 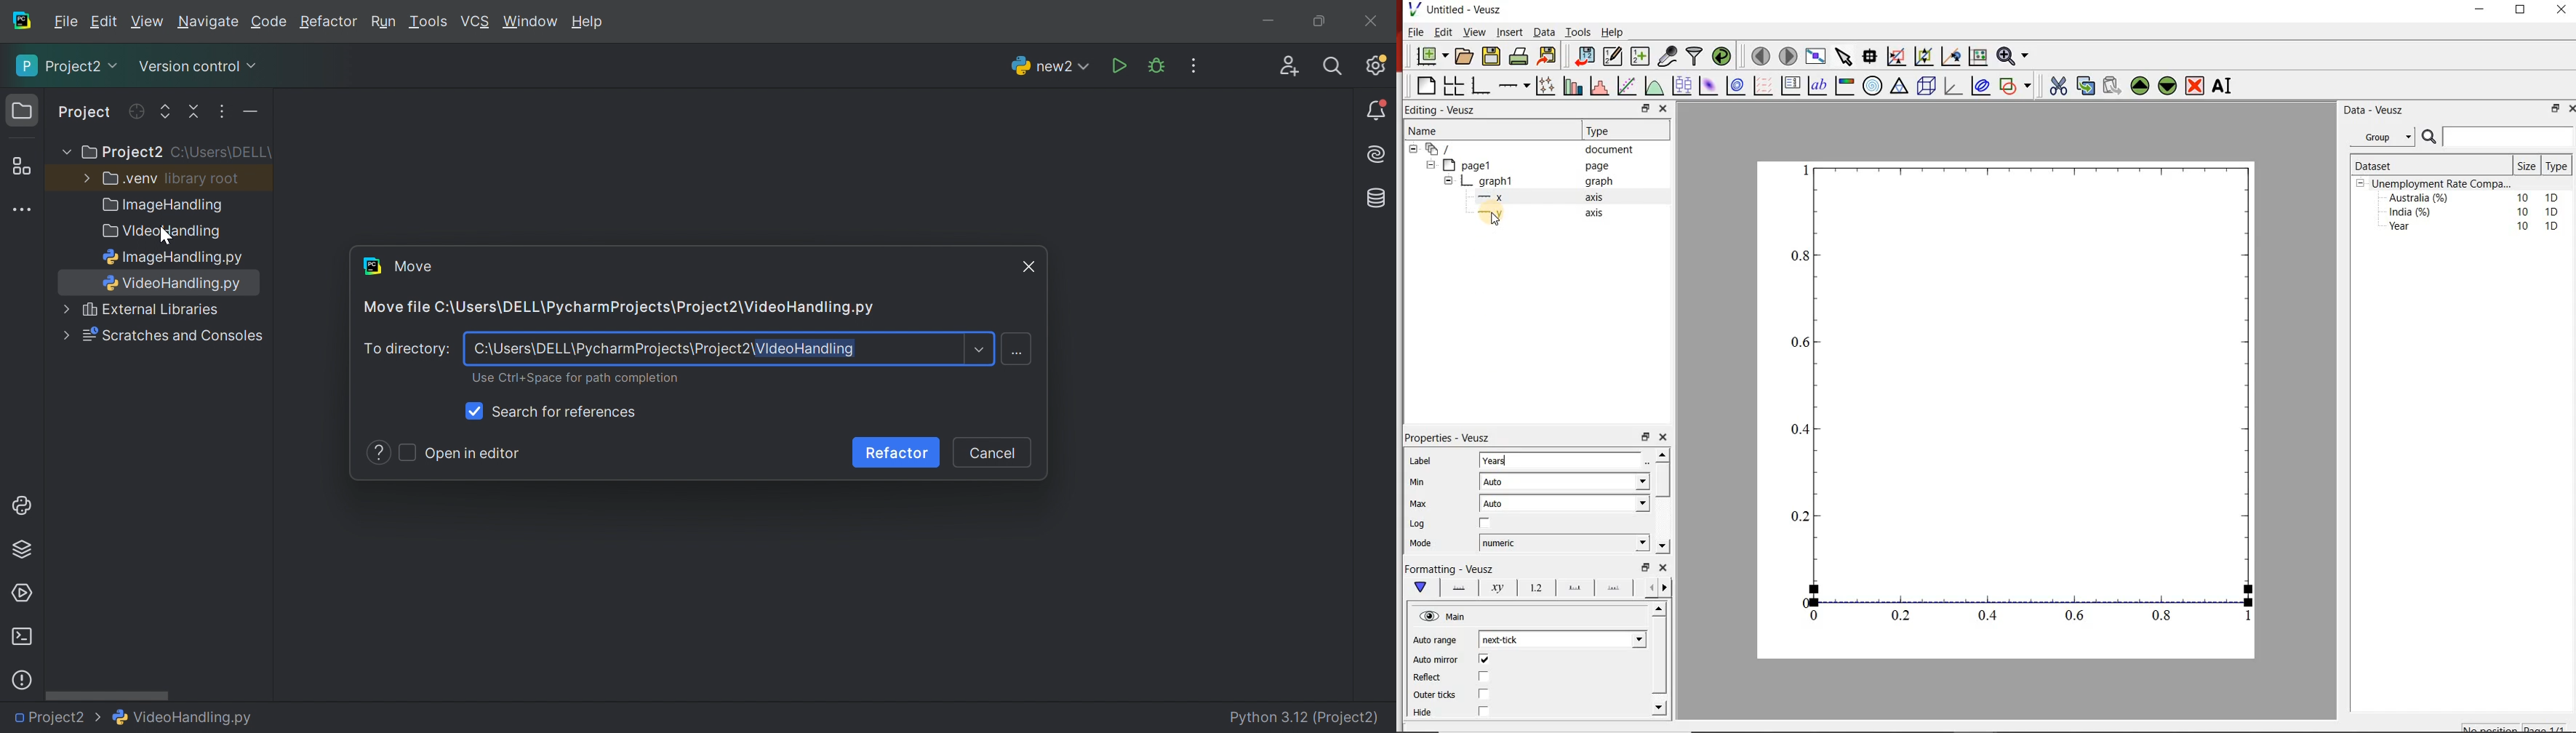 What do you see at coordinates (2443, 184) in the screenshot?
I see `Unemployment Rate Compa...` at bounding box center [2443, 184].